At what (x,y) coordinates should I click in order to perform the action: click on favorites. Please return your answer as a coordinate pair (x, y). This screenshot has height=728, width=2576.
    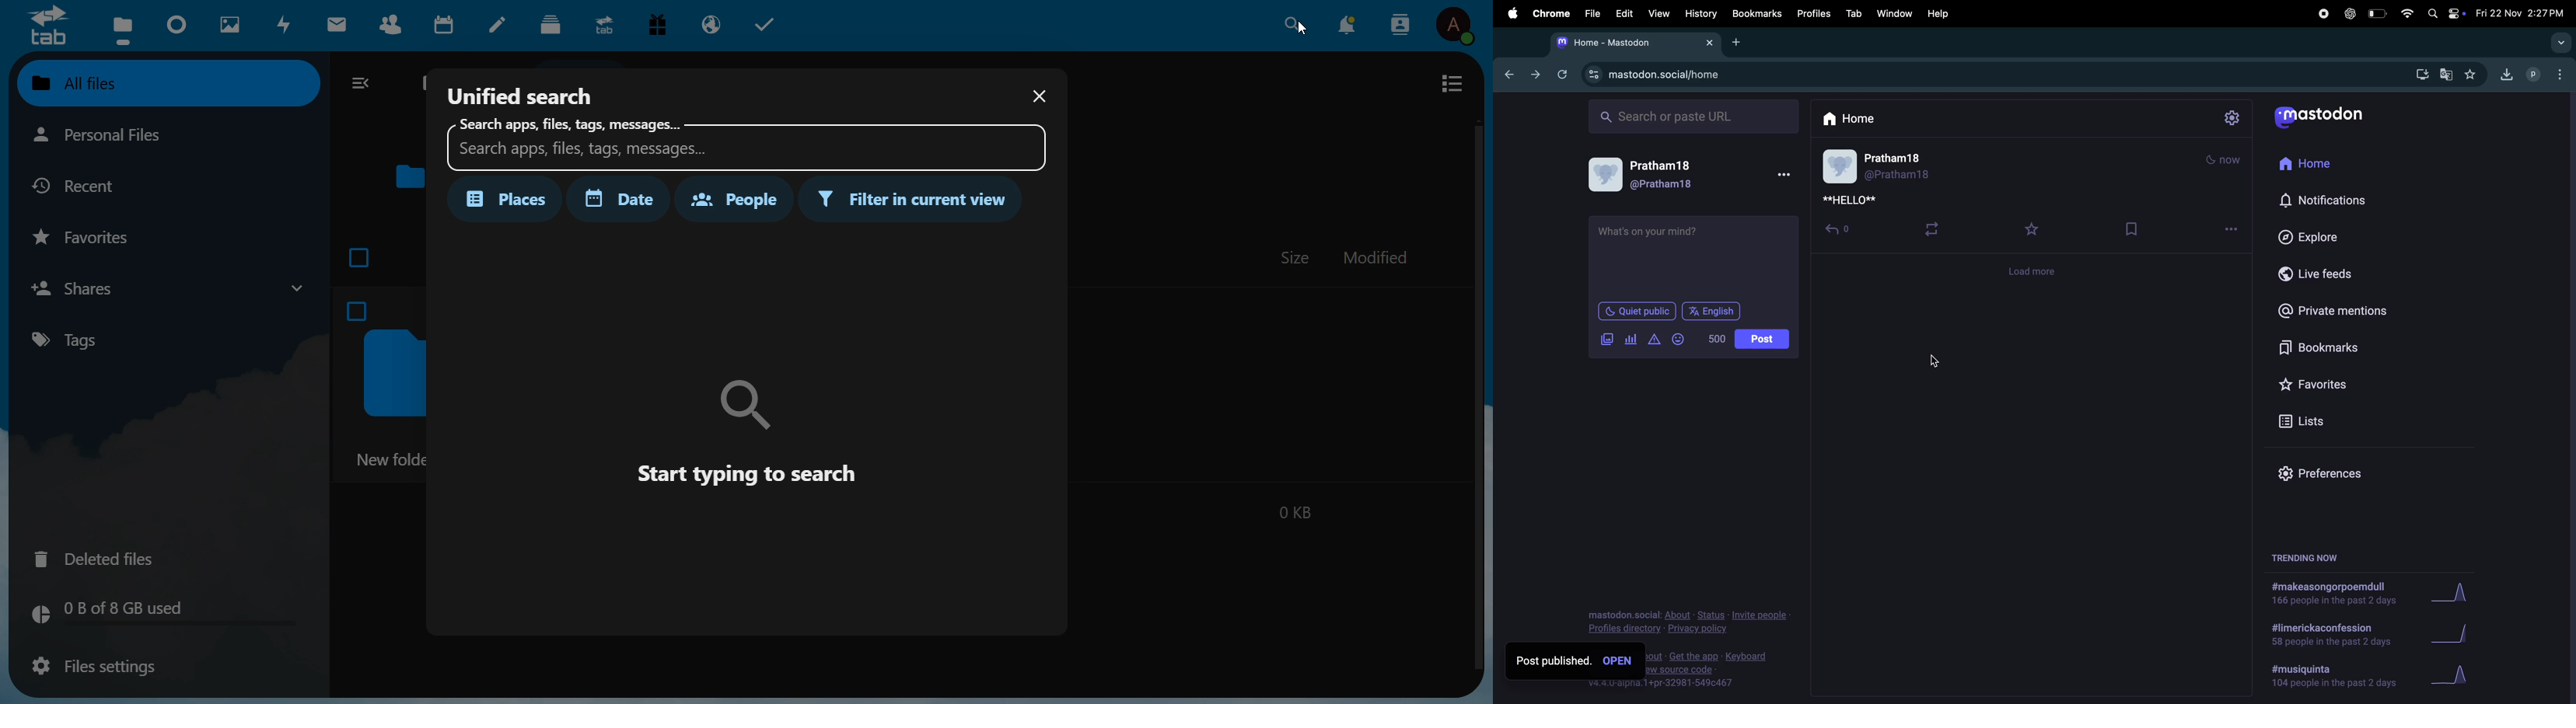
    Looking at the image, I should click on (89, 236).